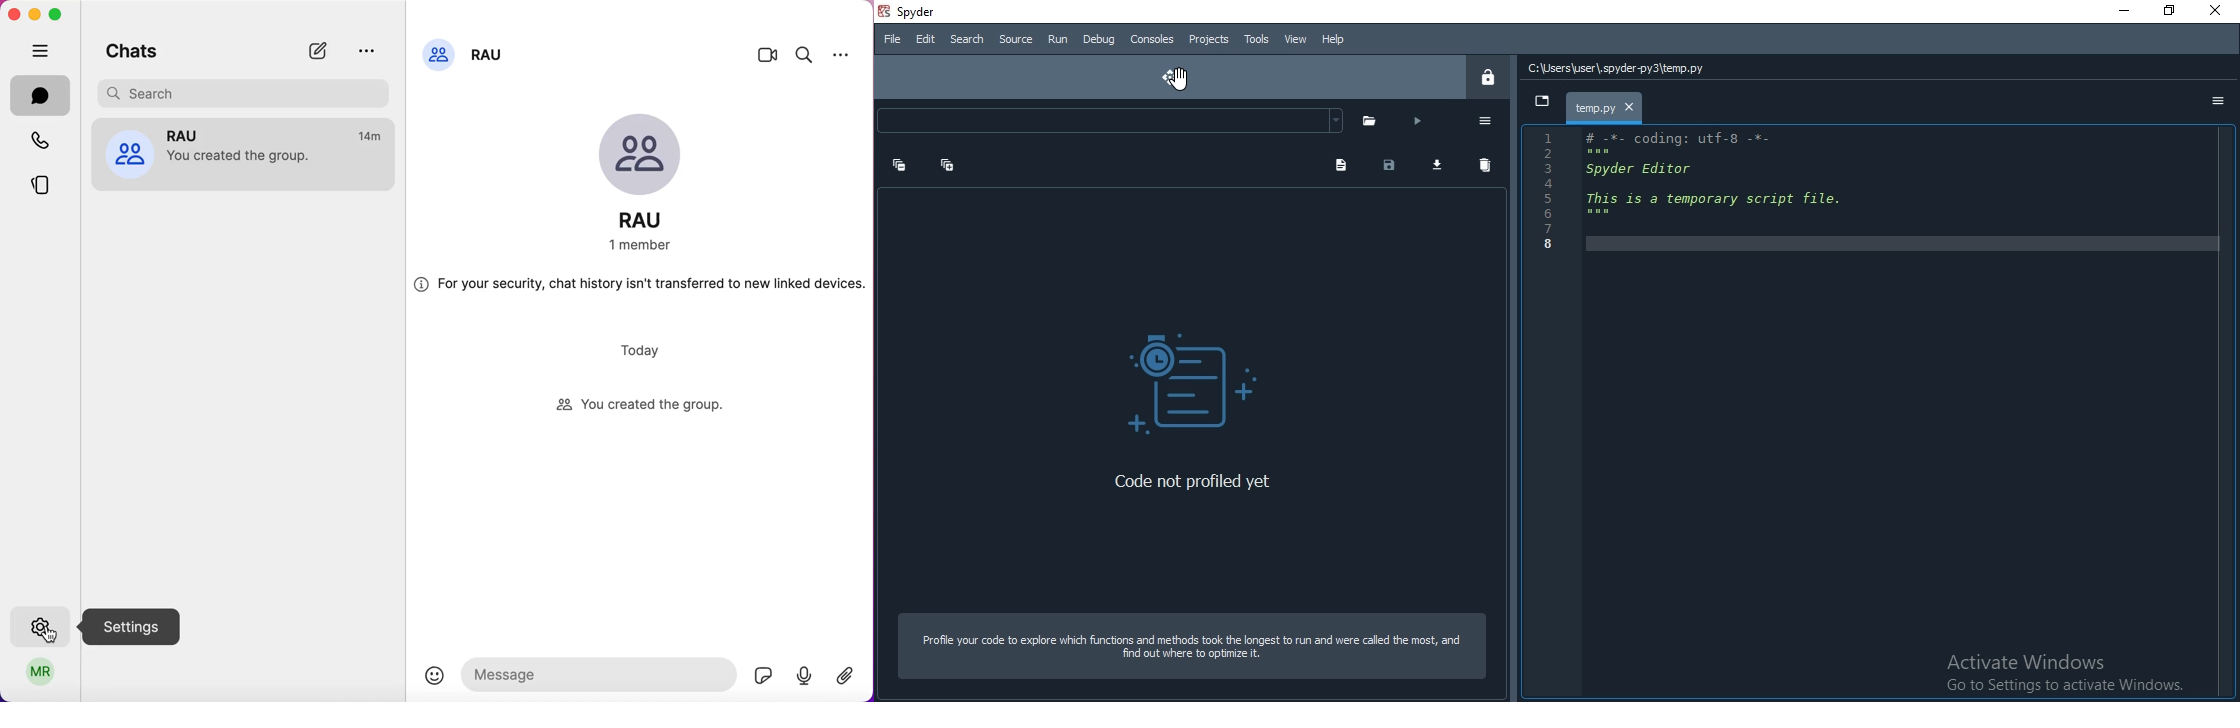 Image resolution: width=2240 pixels, height=728 pixels. Describe the element at coordinates (2057, 673) in the screenshot. I see `Activate Windows
Go to Settings to activate Windows.` at that location.